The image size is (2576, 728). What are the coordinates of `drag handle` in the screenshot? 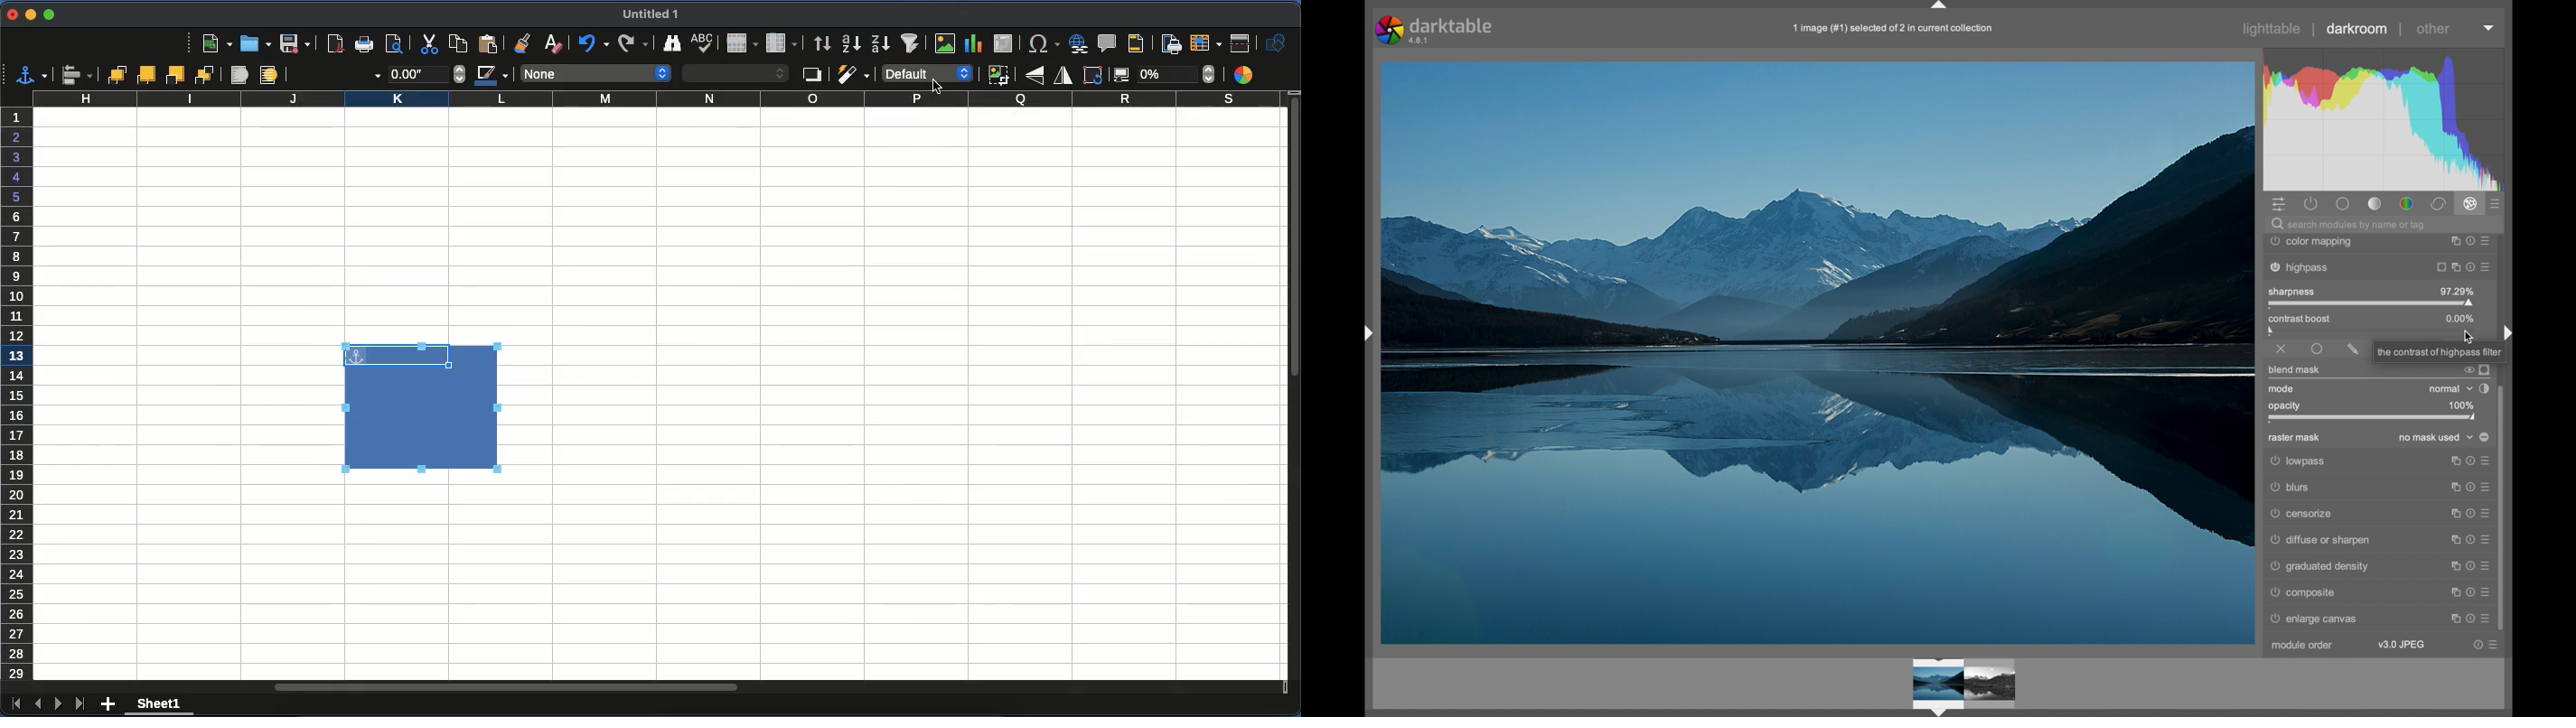 It's located at (1939, 7).